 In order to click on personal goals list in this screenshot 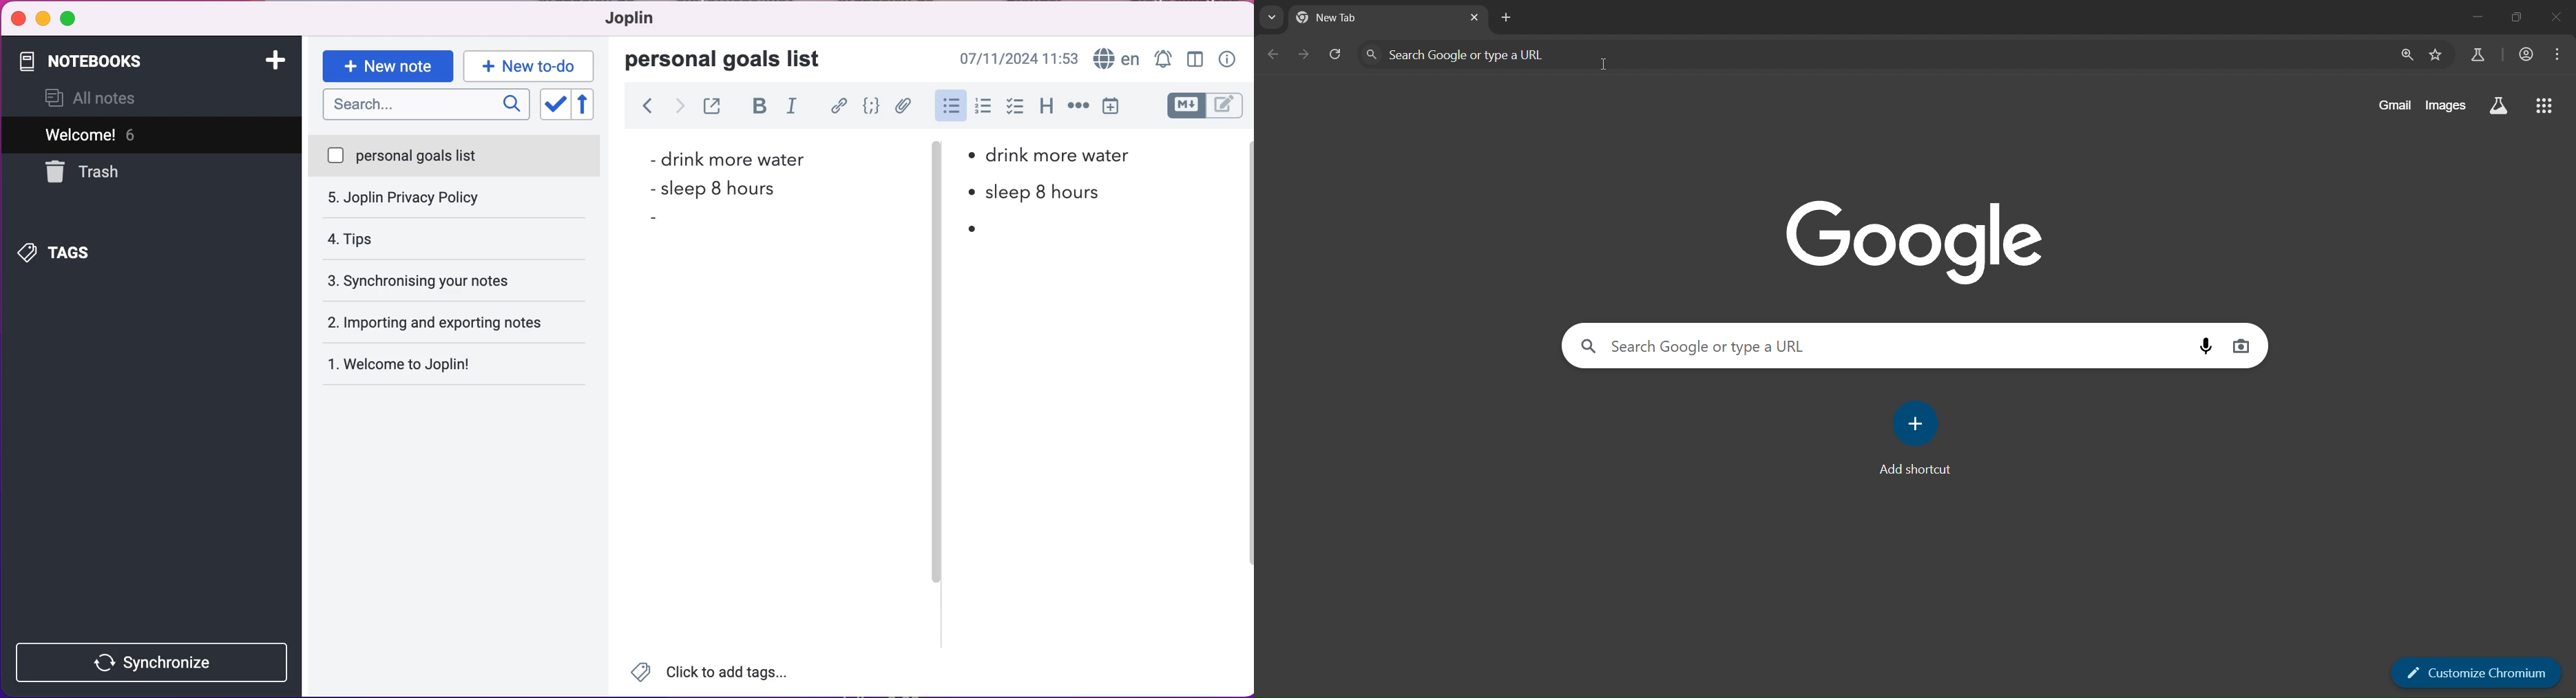, I will do `click(455, 156)`.